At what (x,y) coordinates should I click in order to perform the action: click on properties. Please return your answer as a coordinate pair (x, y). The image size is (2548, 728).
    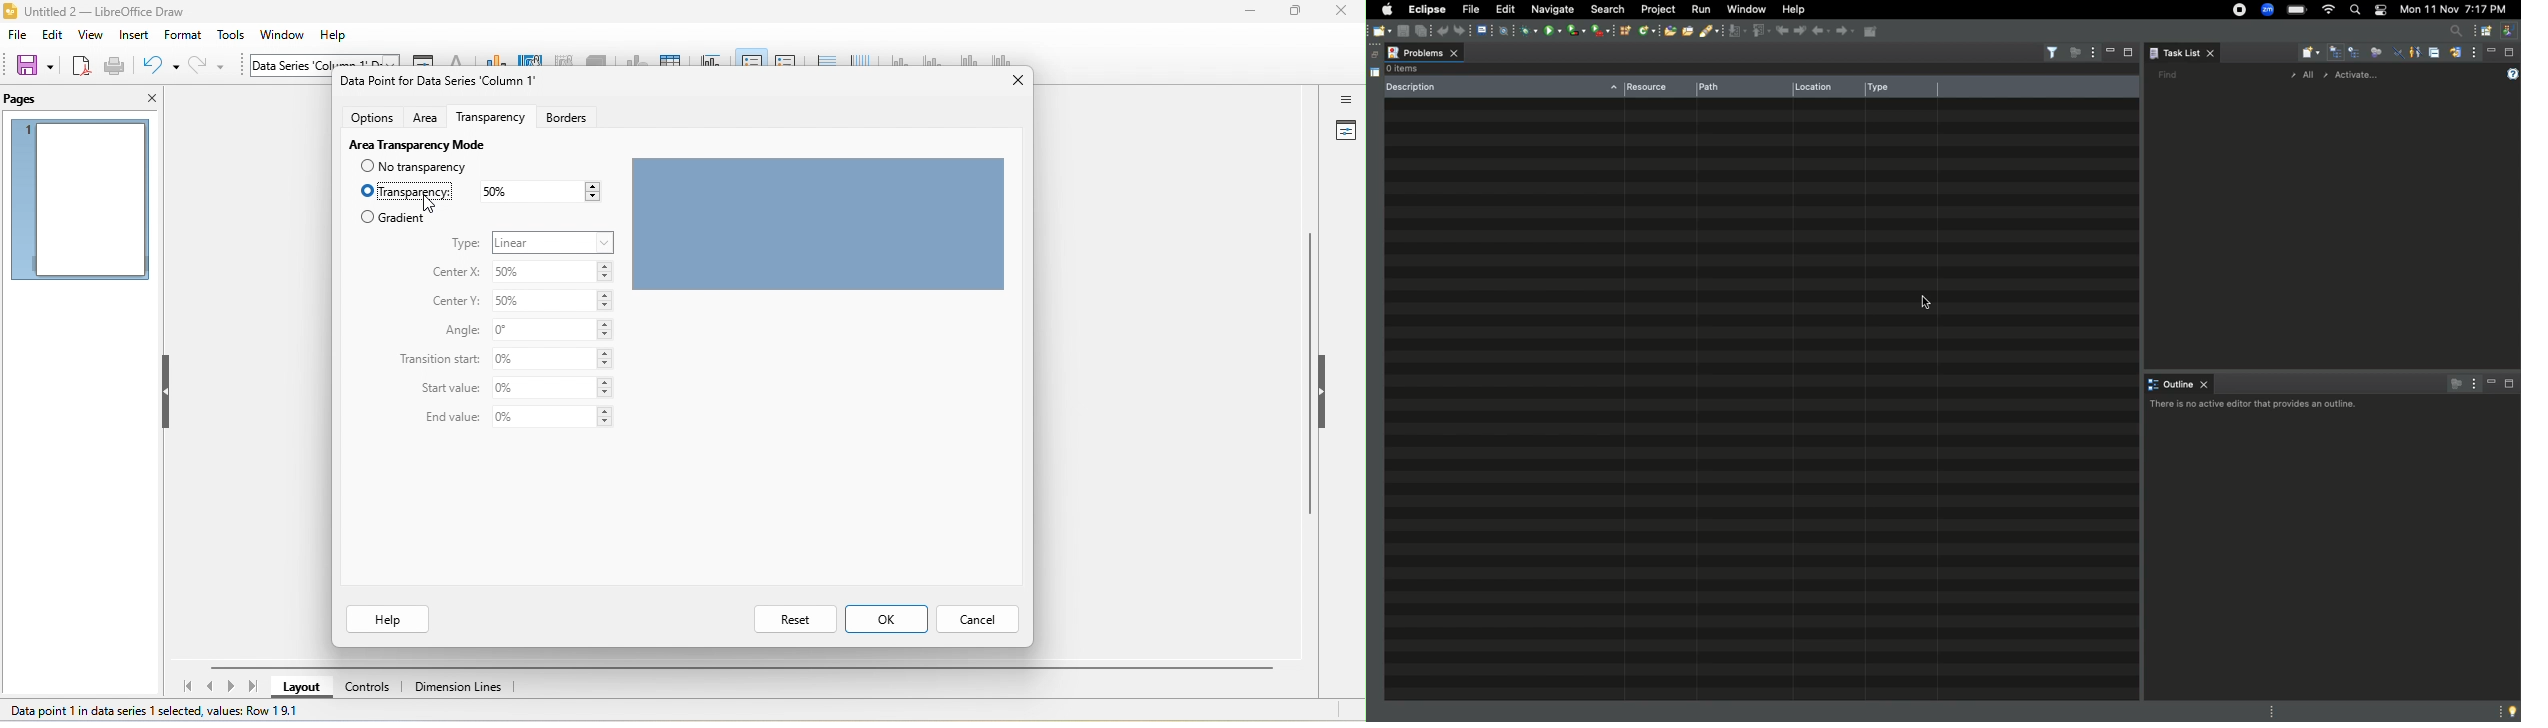
    Looking at the image, I should click on (1345, 132).